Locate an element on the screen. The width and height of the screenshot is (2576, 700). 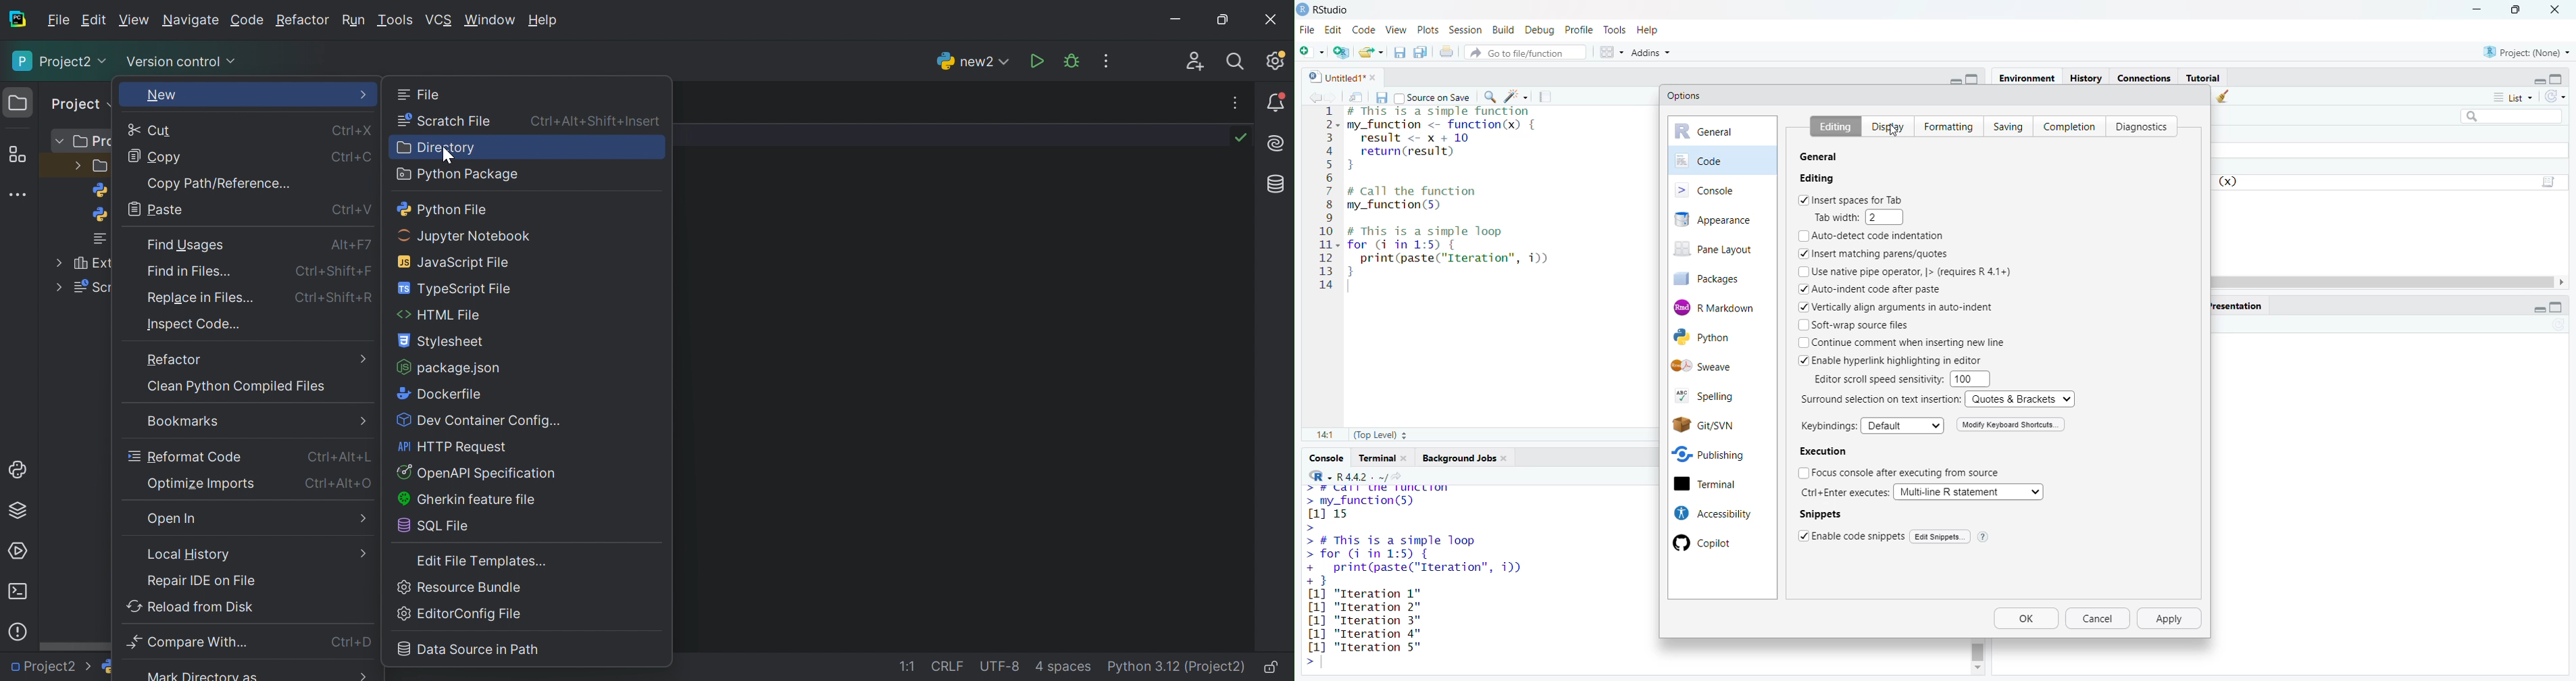
Diagnostics is located at coordinates (2142, 128).